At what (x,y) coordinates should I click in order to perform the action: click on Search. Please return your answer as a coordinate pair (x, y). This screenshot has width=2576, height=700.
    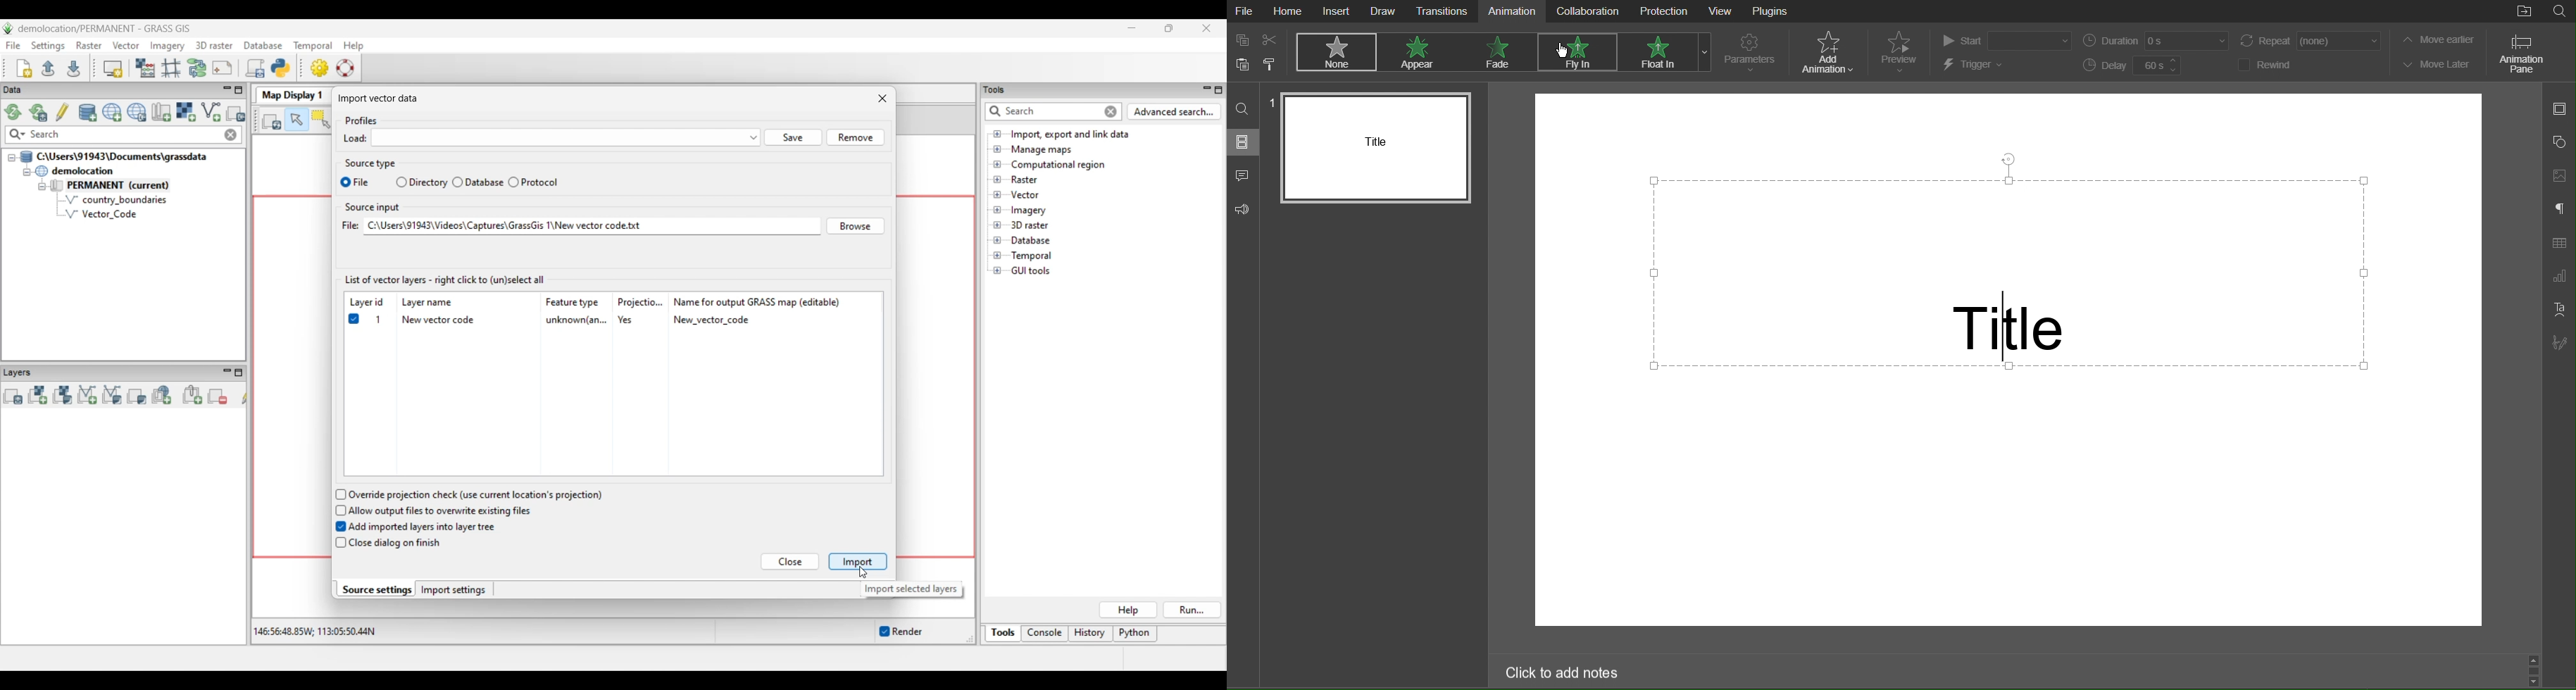
    Looking at the image, I should click on (2559, 13).